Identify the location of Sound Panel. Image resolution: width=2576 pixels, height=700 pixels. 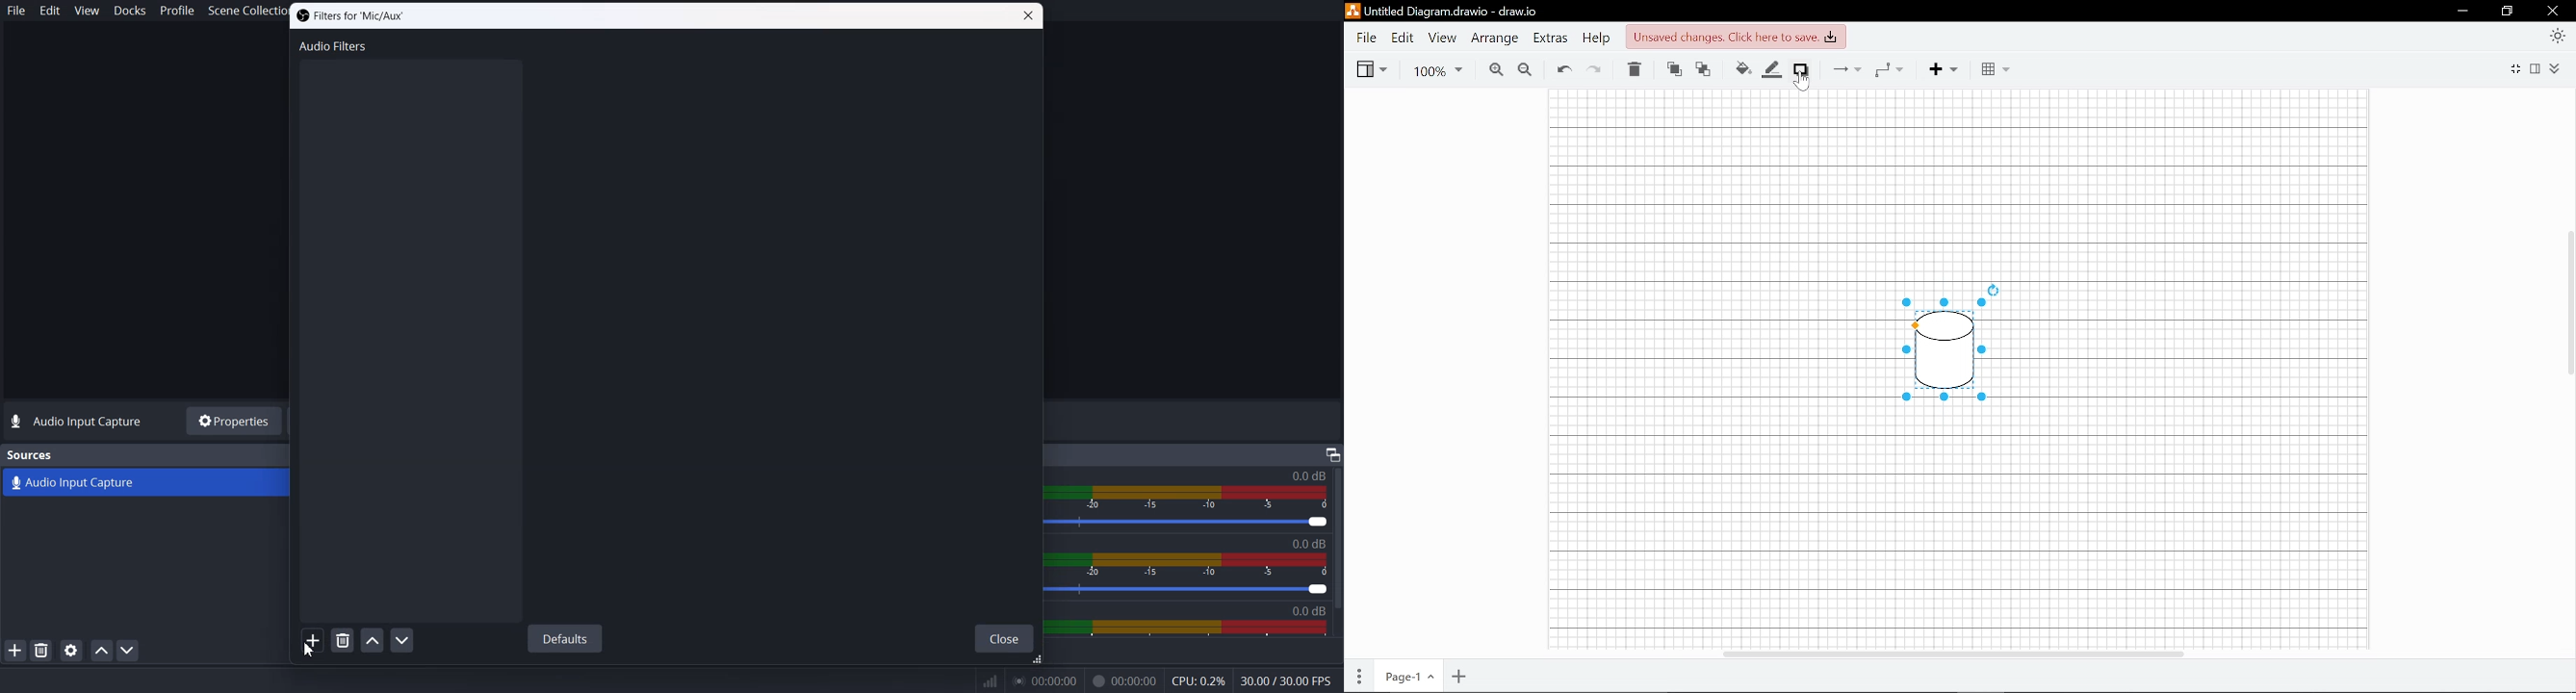
(1188, 629).